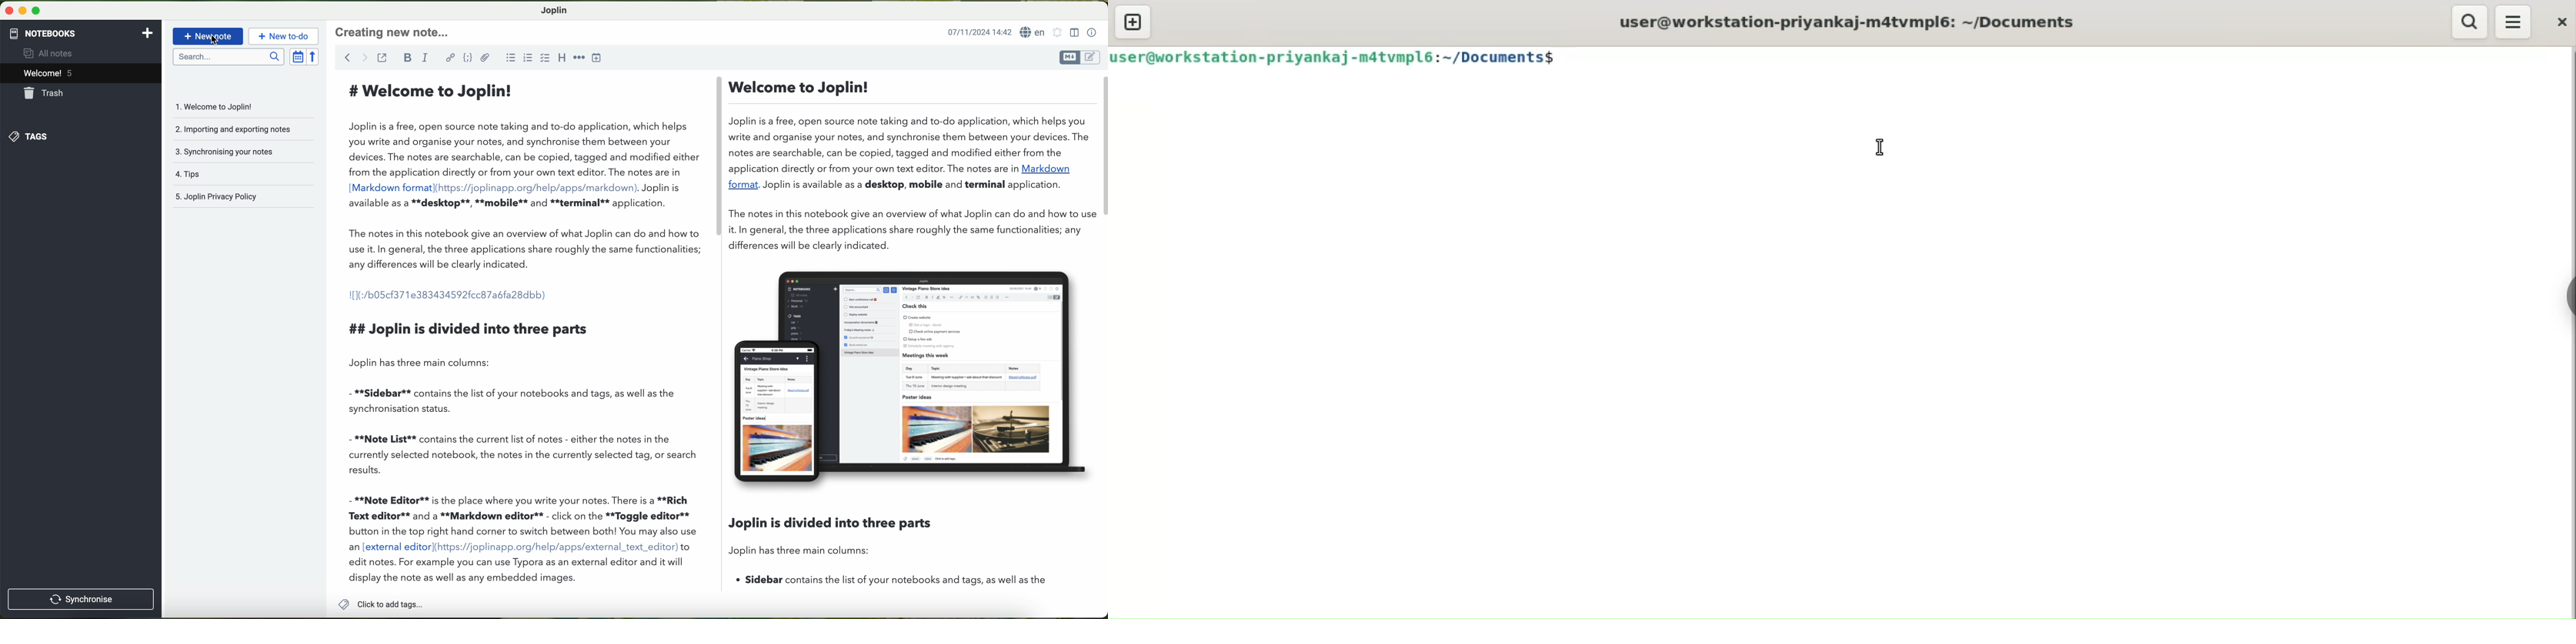 This screenshot has width=2576, height=644. I want to click on checkbox, so click(545, 58).